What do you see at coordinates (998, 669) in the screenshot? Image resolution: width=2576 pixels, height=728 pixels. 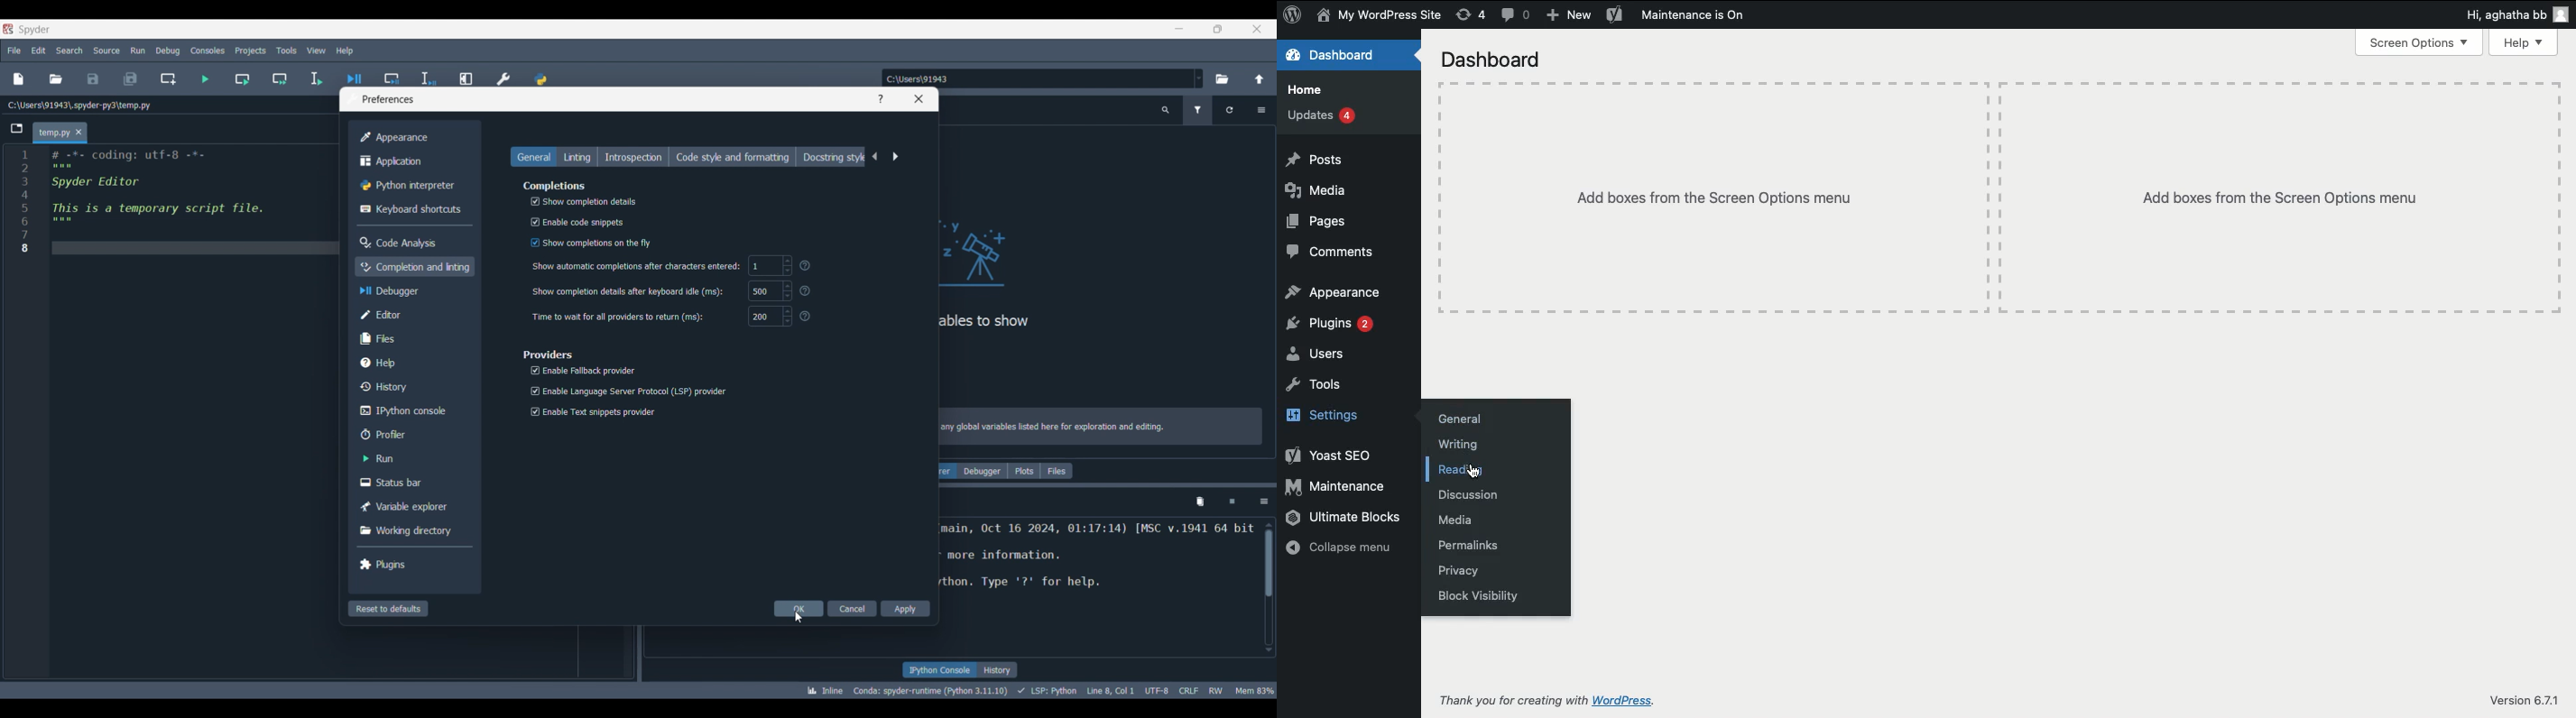 I see `History` at bounding box center [998, 669].